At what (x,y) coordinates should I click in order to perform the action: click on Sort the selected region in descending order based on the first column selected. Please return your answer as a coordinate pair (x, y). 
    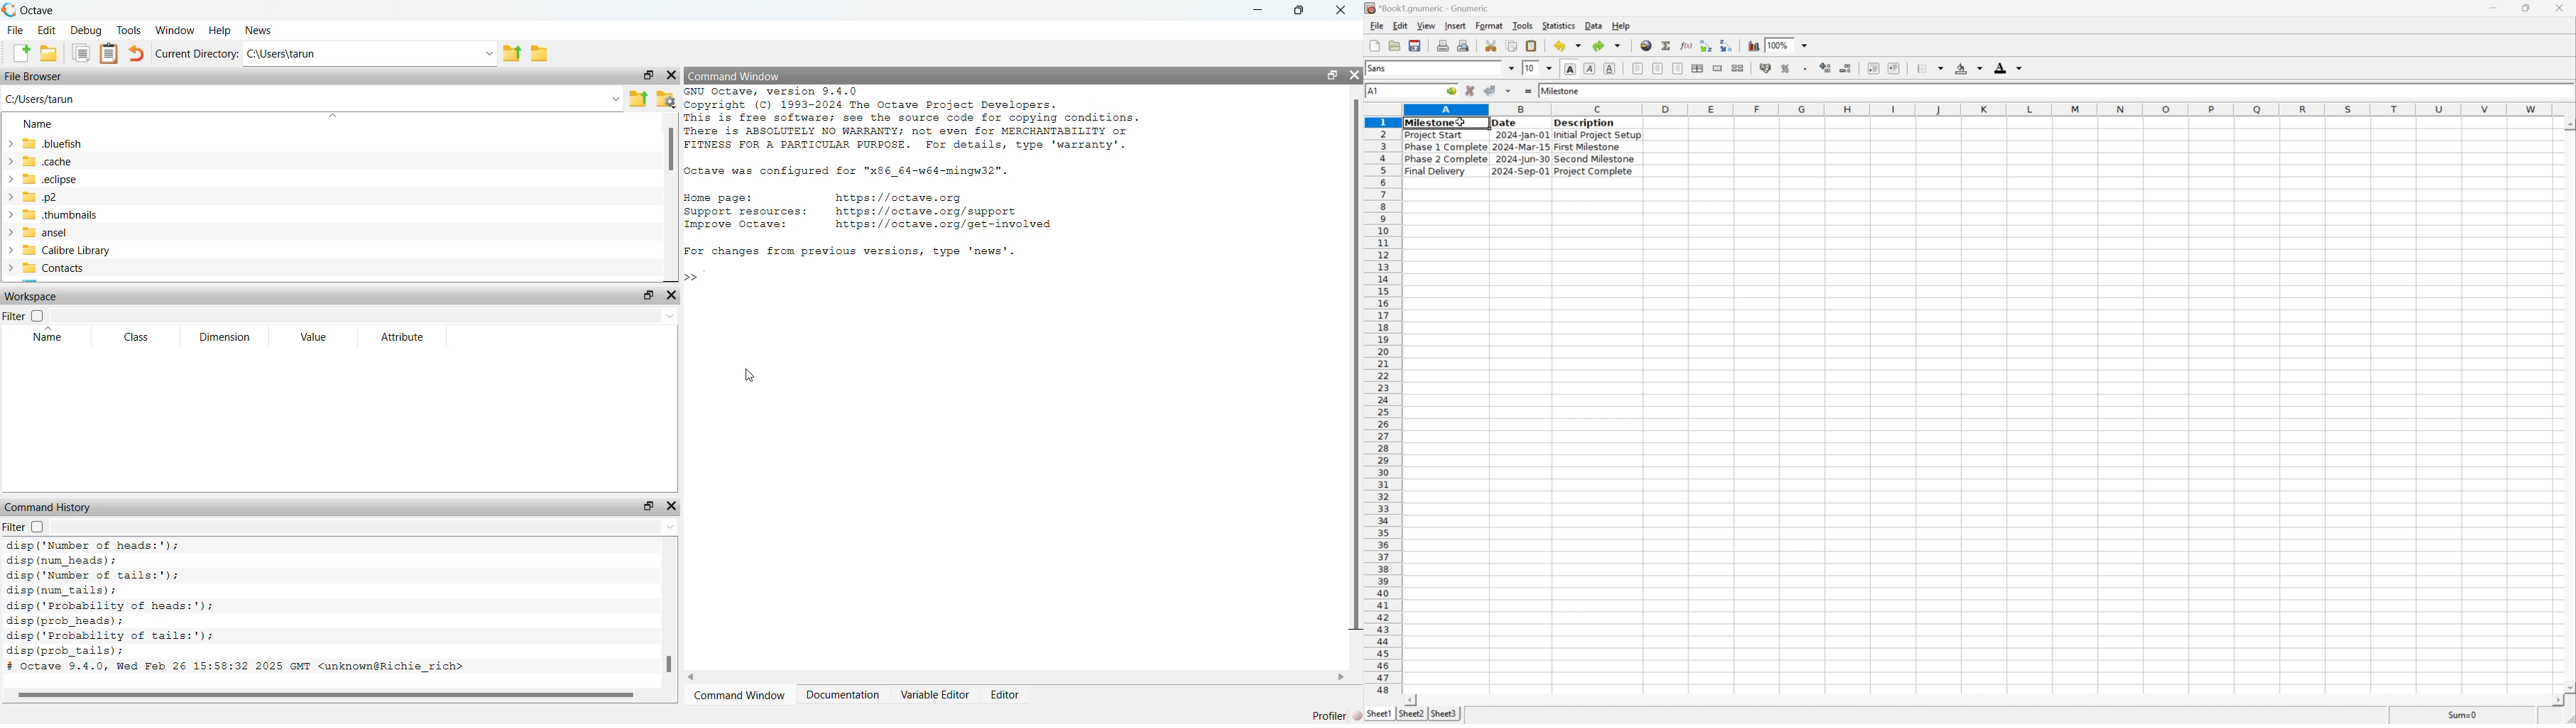
    Looking at the image, I should click on (1727, 45).